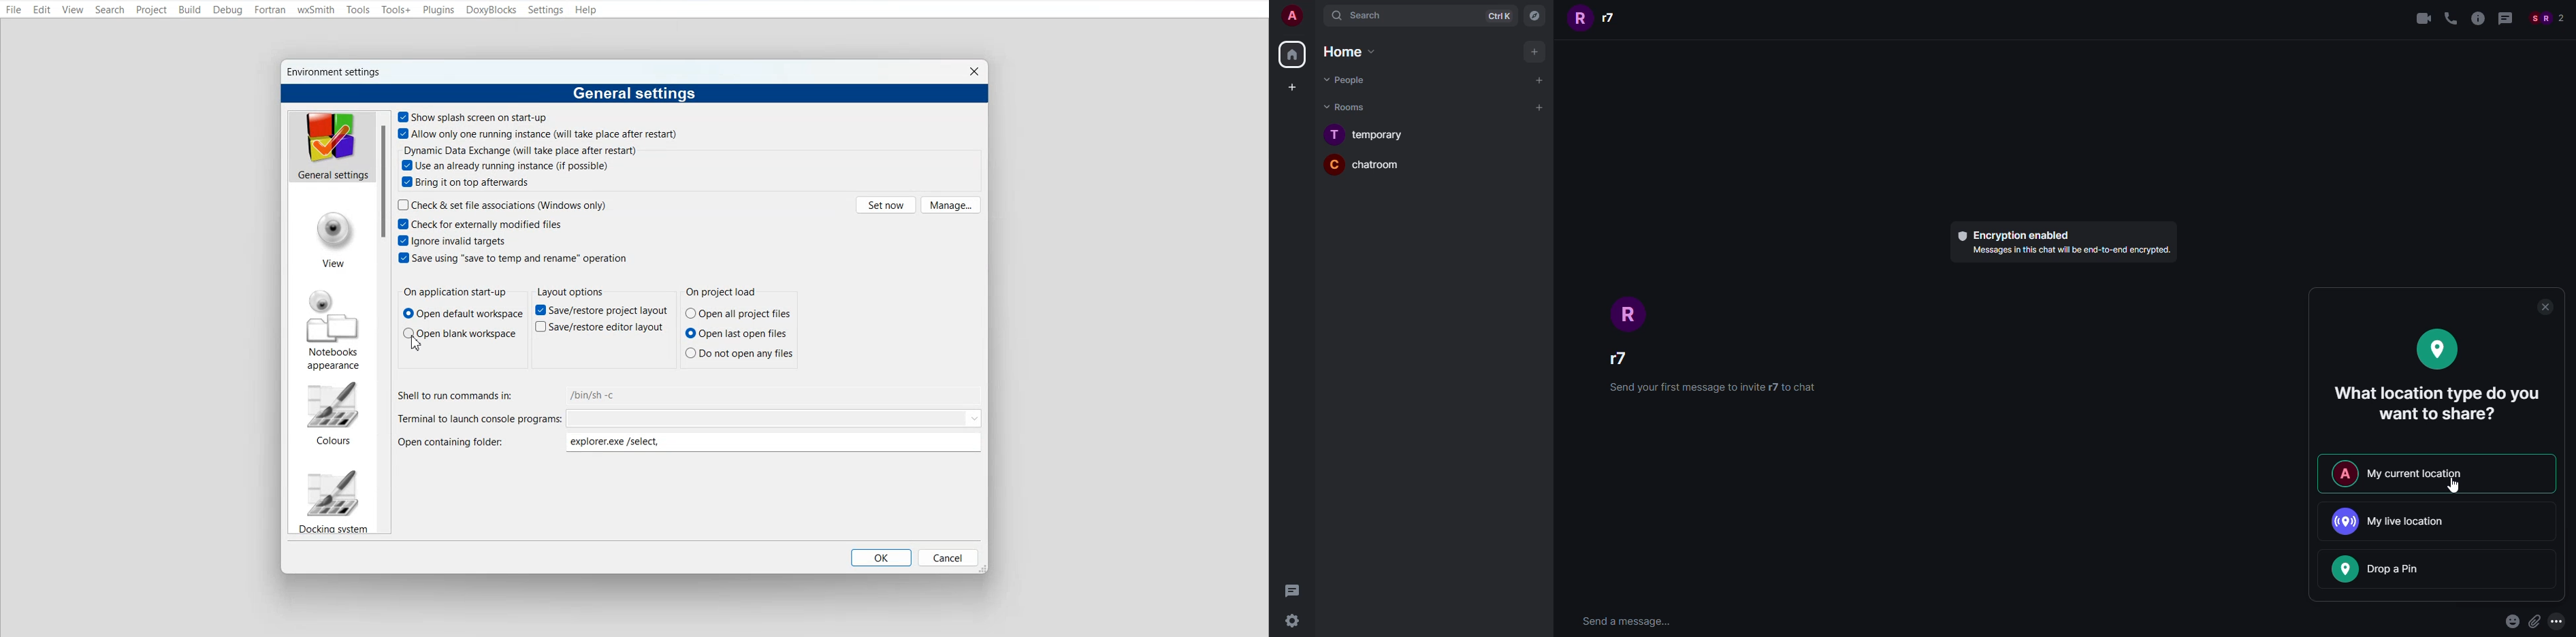 The width and height of the screenshot is (2576, 644). Describe the element at coordinates (1633, 314) in the screenshot. I see `Icon` at that location.